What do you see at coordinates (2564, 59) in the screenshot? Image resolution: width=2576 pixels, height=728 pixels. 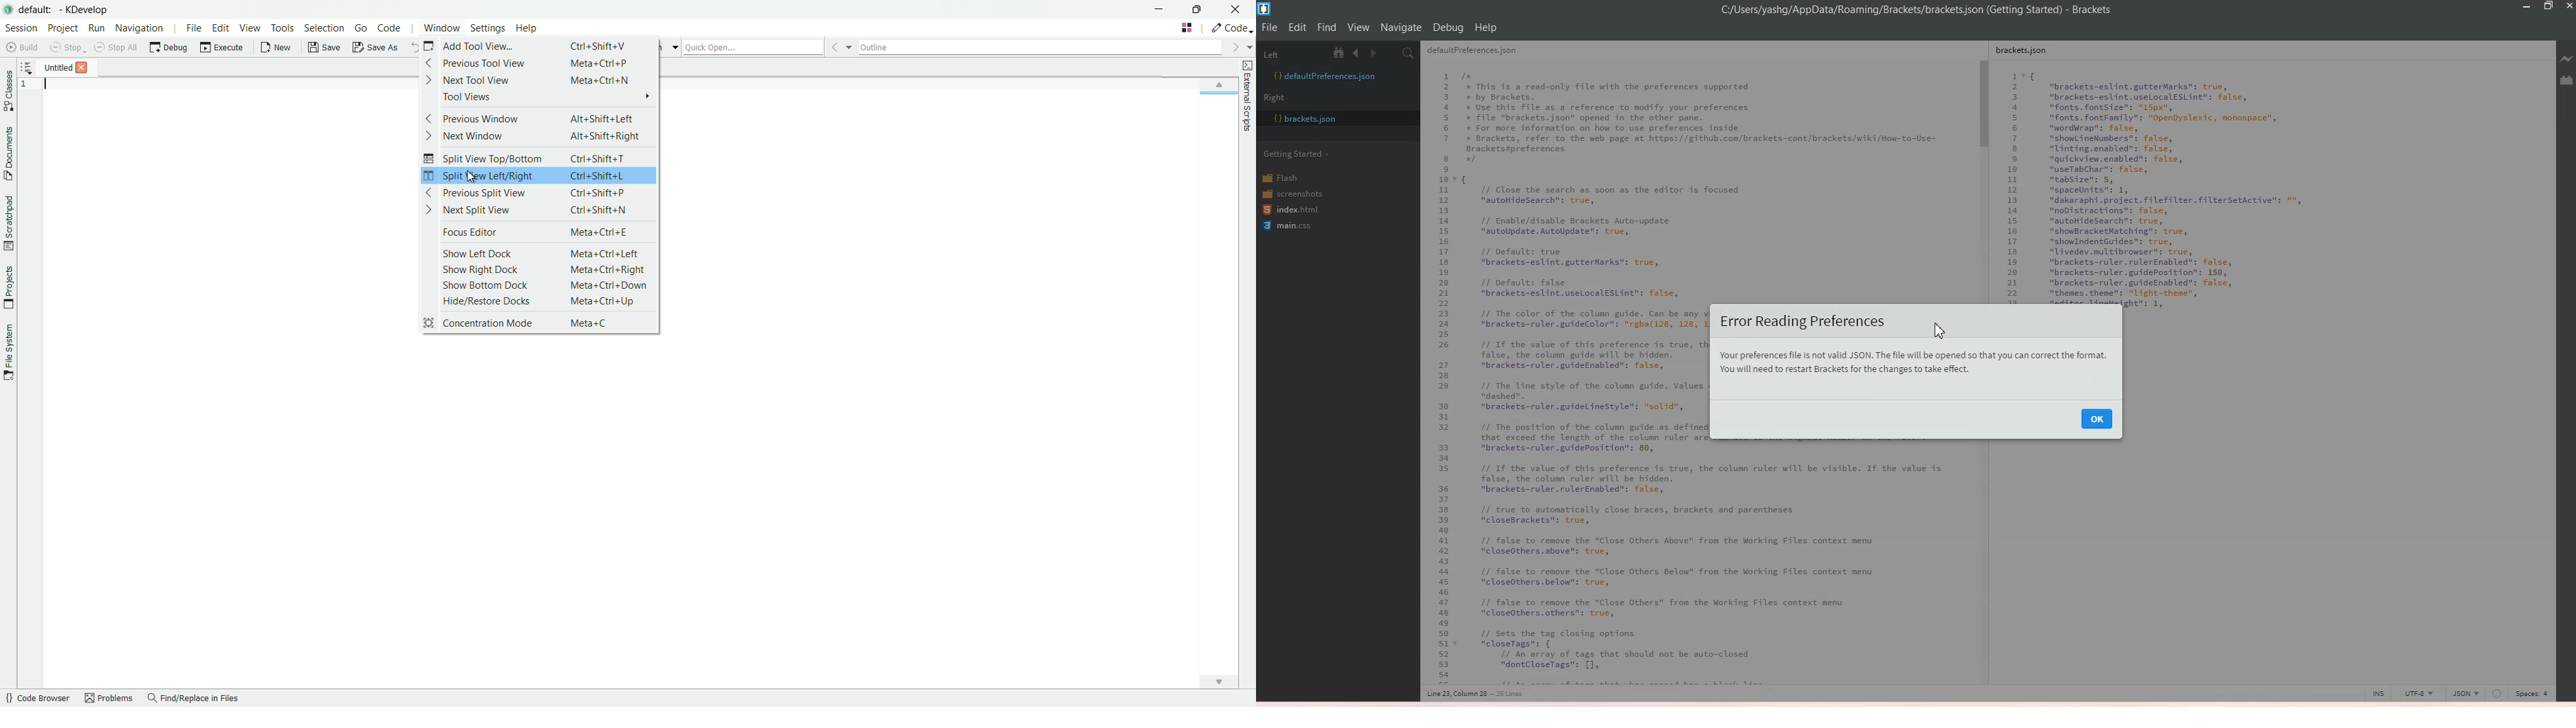 I see `Live Preview` at bounding box center [2564, 59].